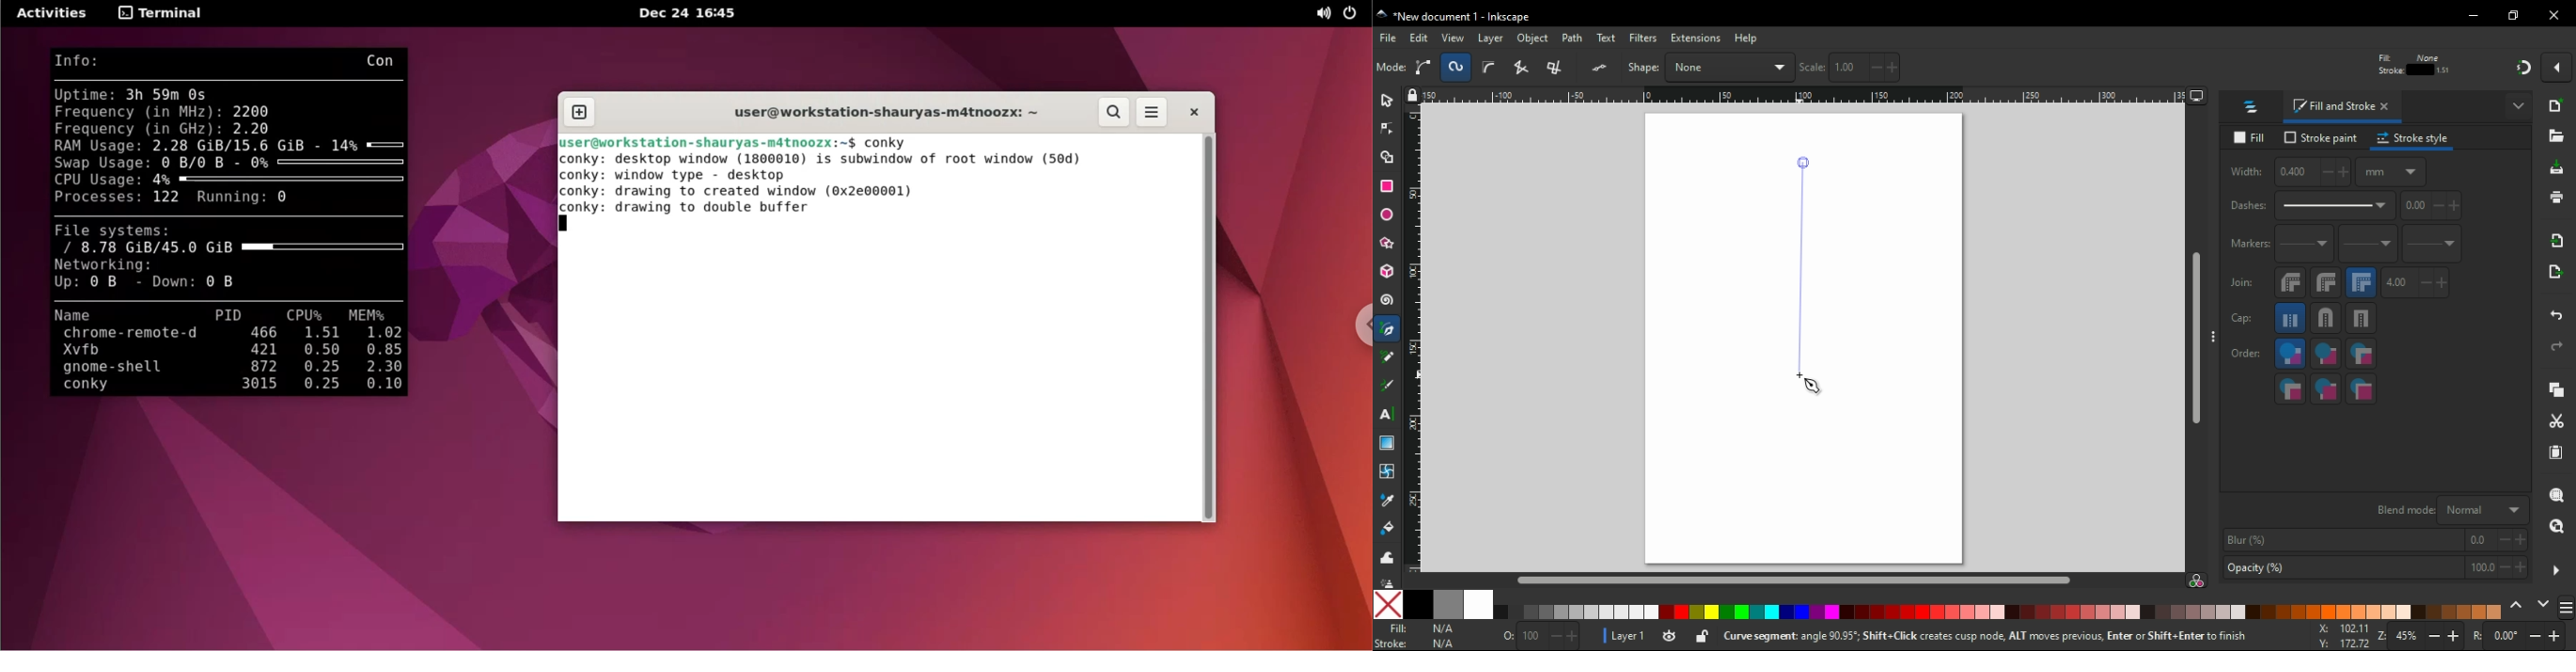 The width and height of the screenshot is (2576, 672). What do you see at coordinates (1535, 637) in the screenshot?
I see `Size` at bounding box center [1535, 637].